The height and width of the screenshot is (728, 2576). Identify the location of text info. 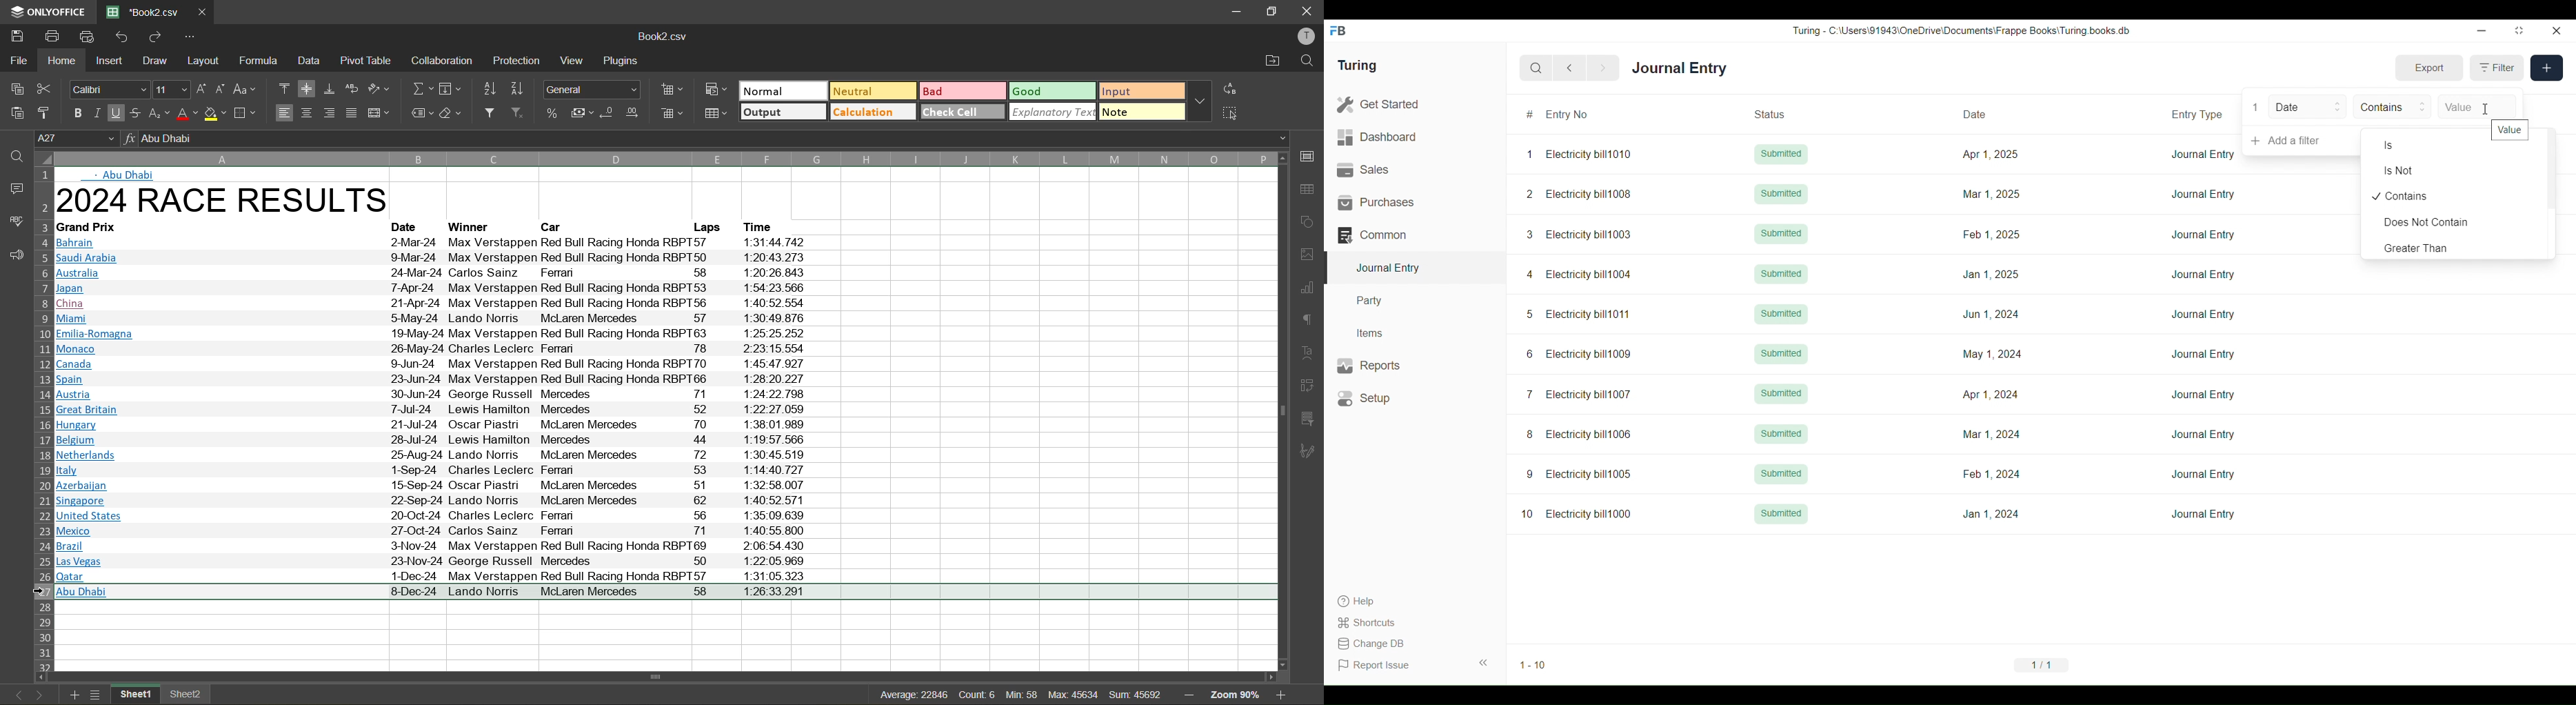
(436, 470).